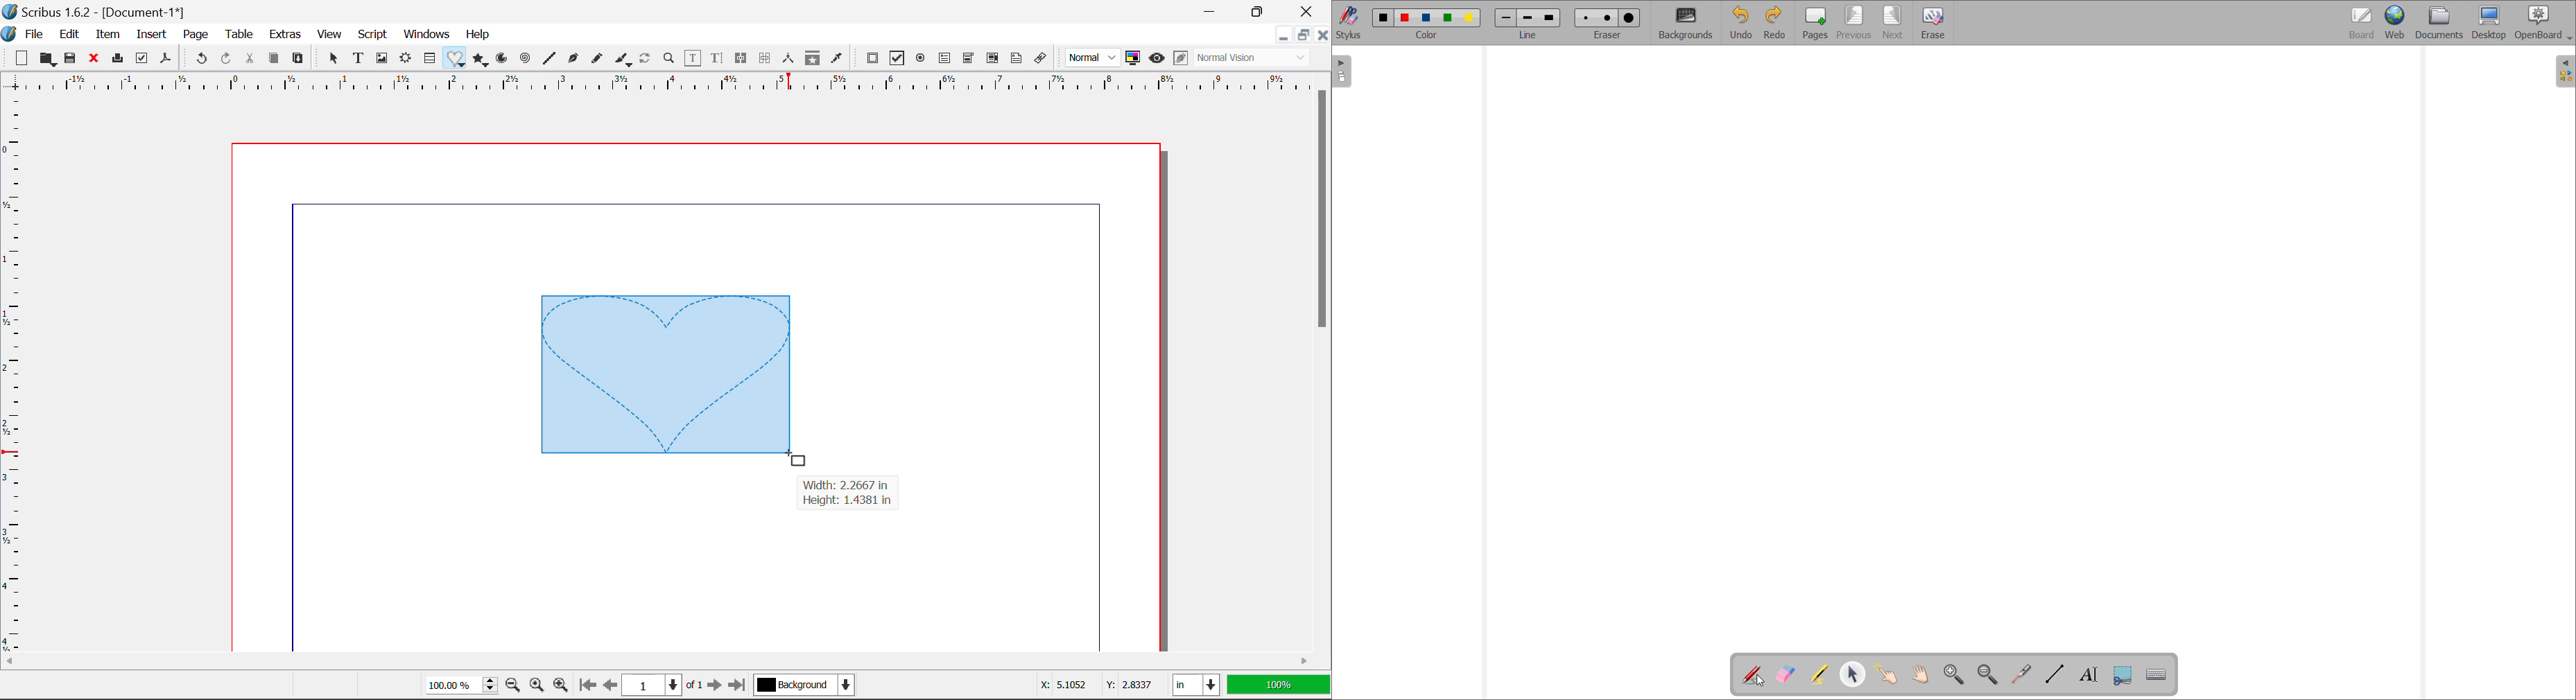 This screenshot has height=700, width=2576. Describe the element at coordinates (623, 61) in the screenshot. I see `Calligraphic Curve` at that location.